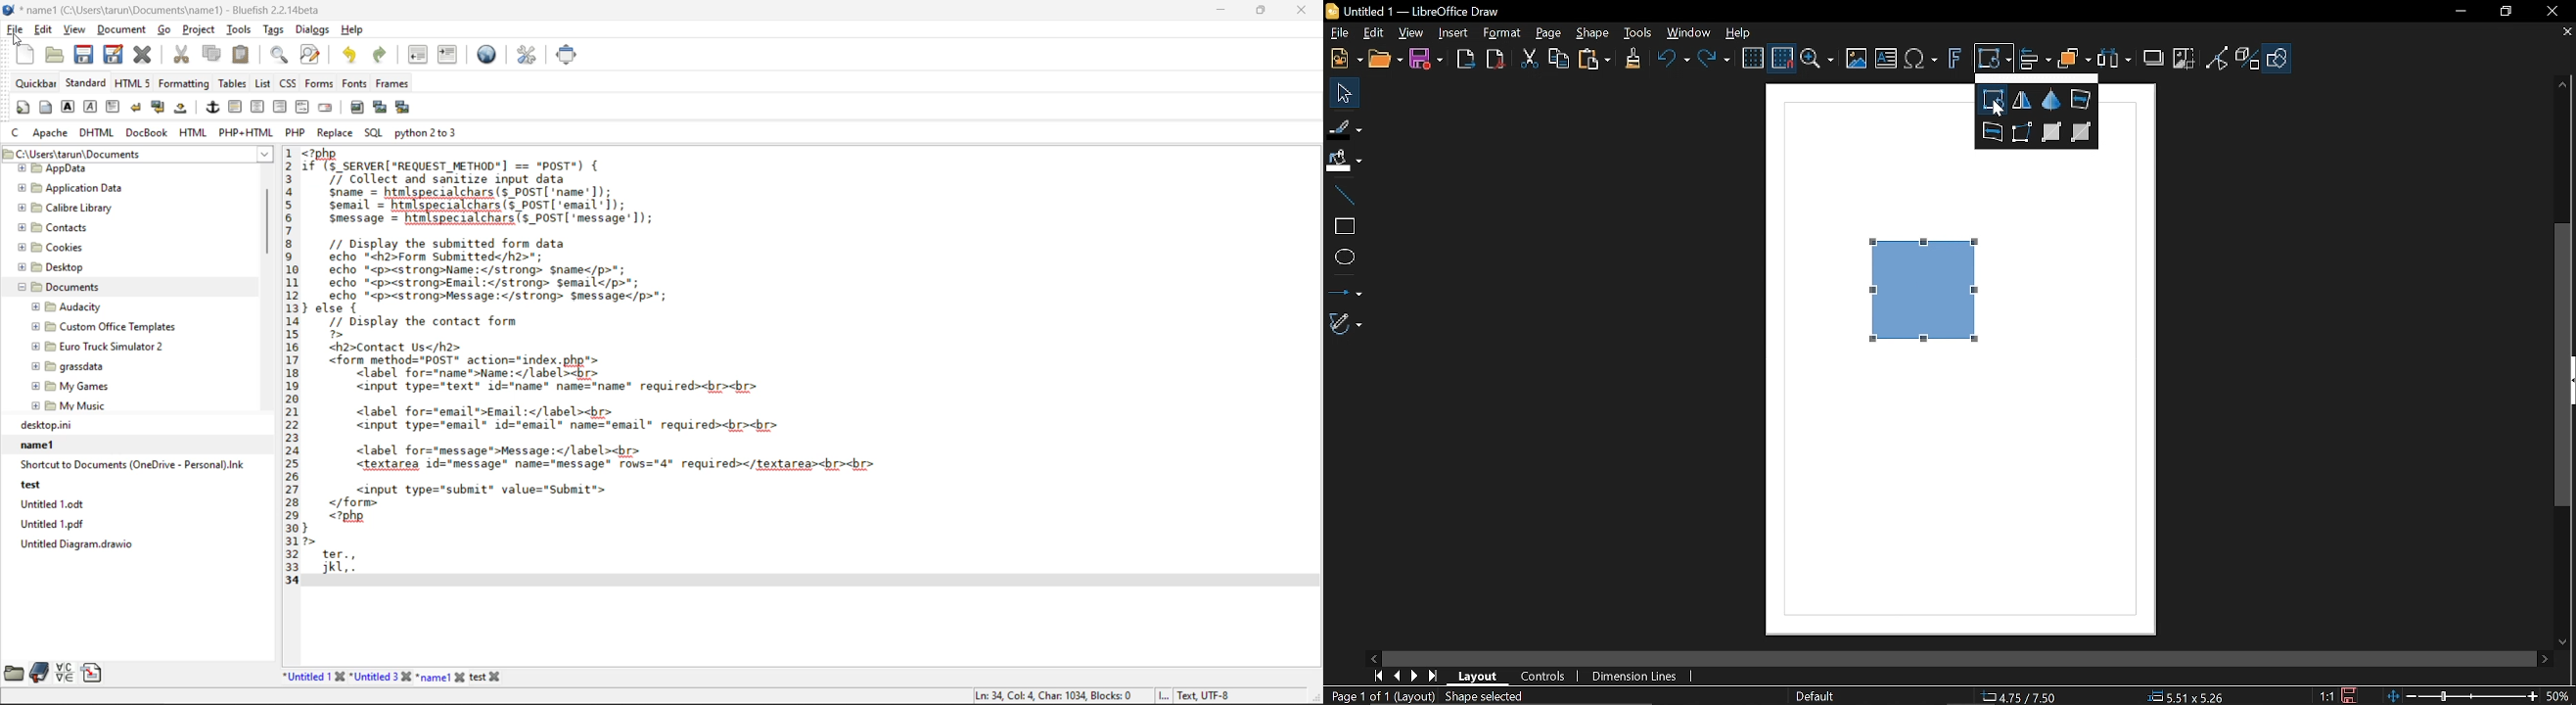 This screenshot has width=2576, height=728. What do you see at coordinates (2023, 131) in the screenshot?
I see `Distort` at bounding box center [2023, 131].